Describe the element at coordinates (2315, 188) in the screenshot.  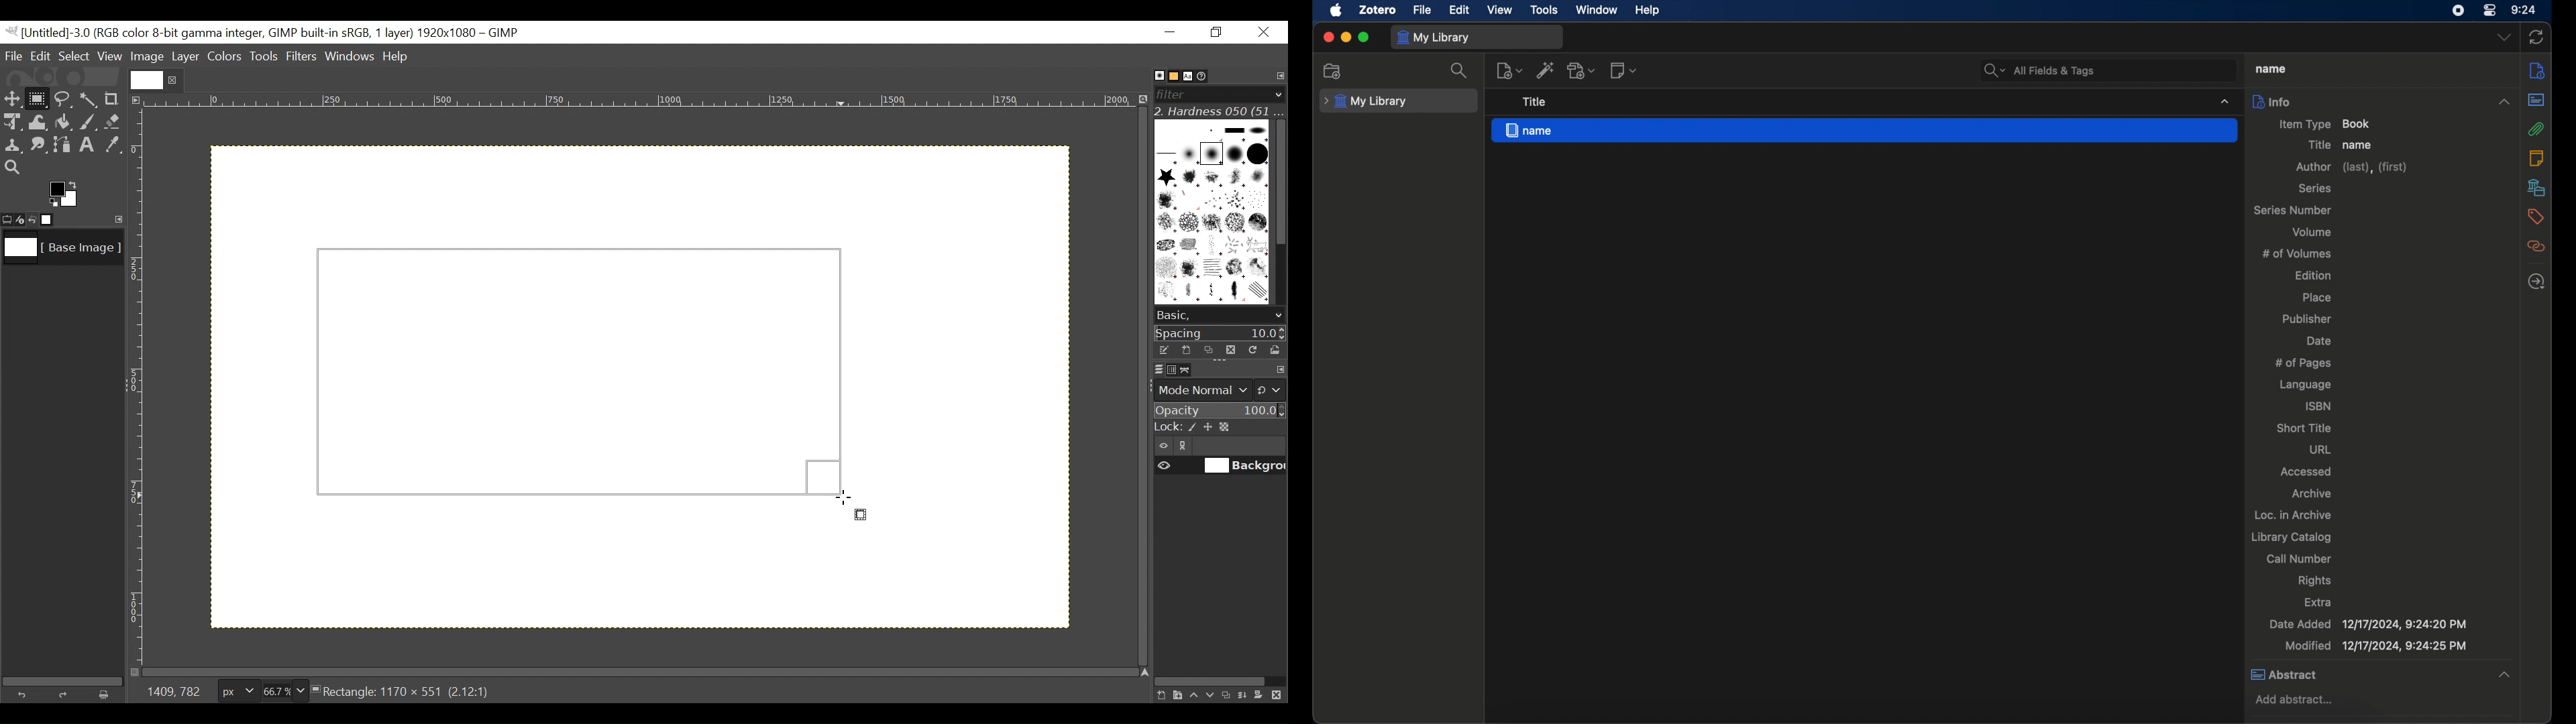
I see `series` at that location.